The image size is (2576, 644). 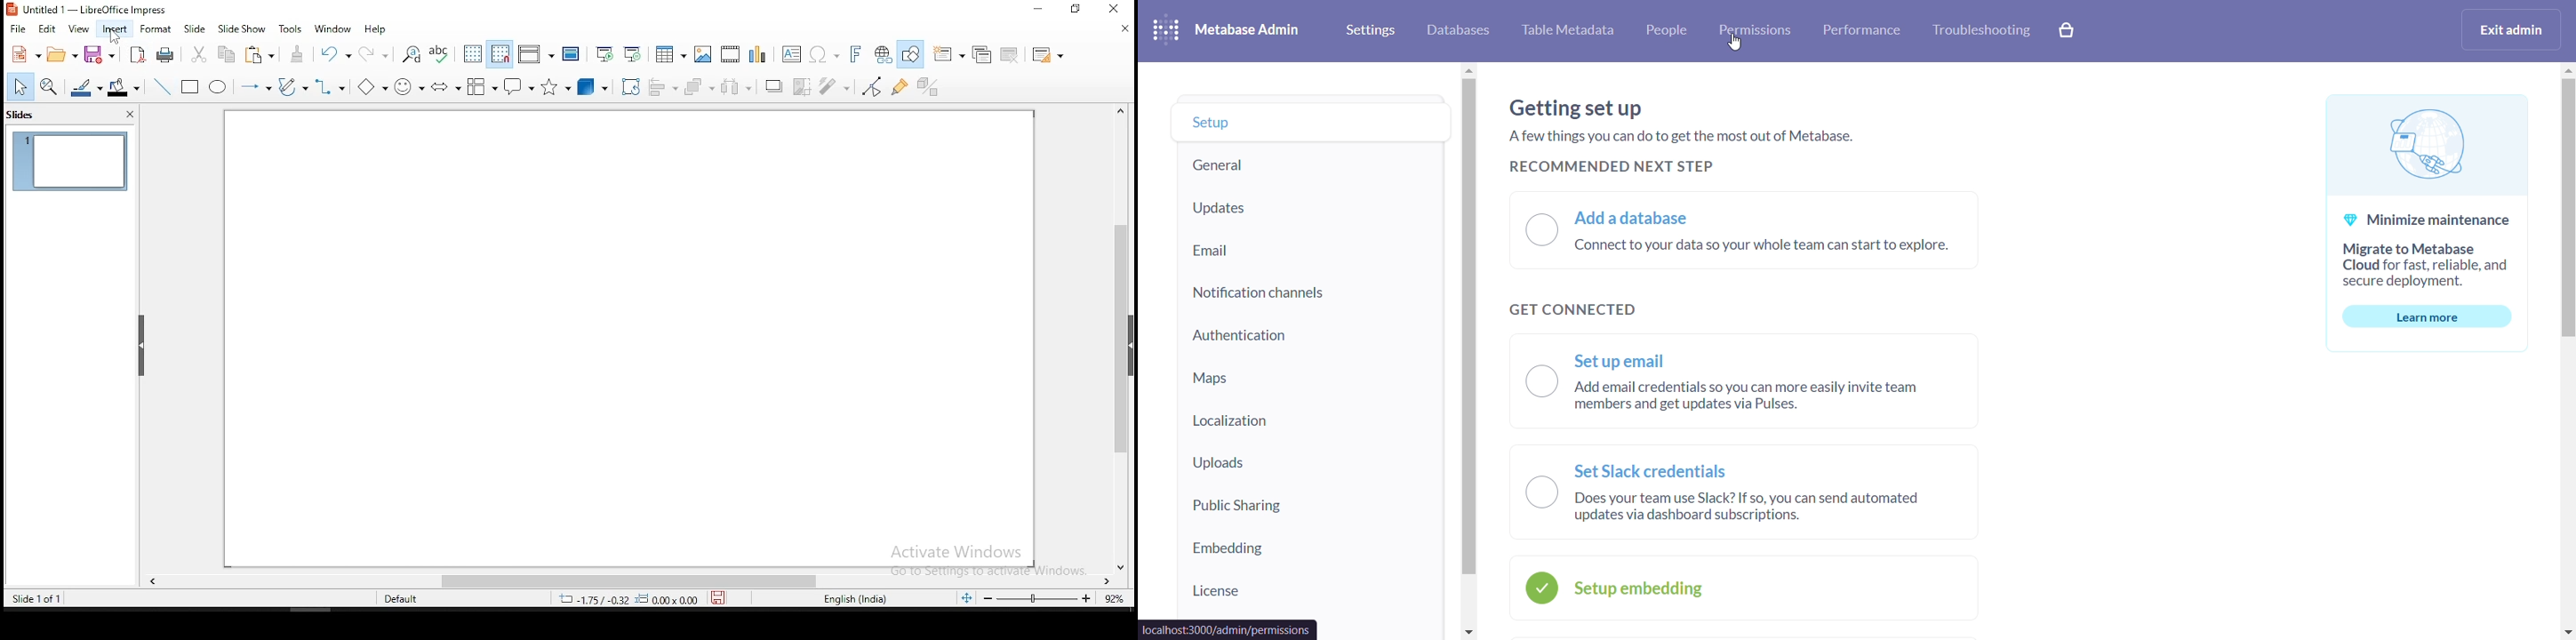 What do you see at coordinates (719, 598) in the screenshot?
I see `save` at bounding box center [719, 598].